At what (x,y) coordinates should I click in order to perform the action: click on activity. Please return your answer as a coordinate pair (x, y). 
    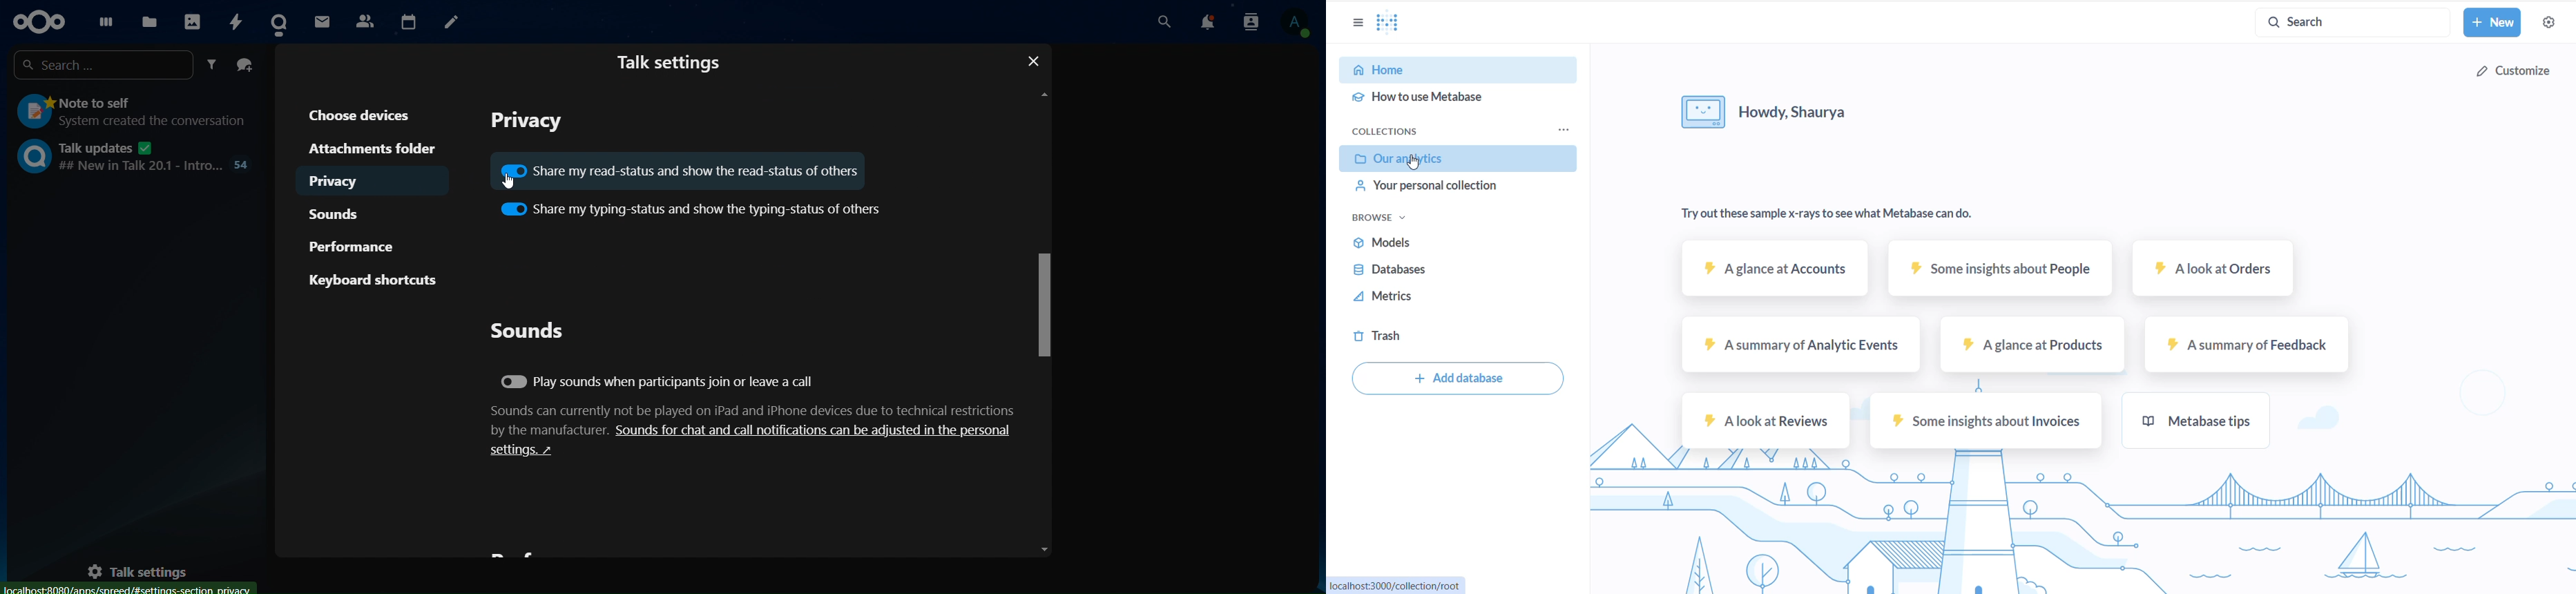
    Looking at the image, I should click on (236, 21).